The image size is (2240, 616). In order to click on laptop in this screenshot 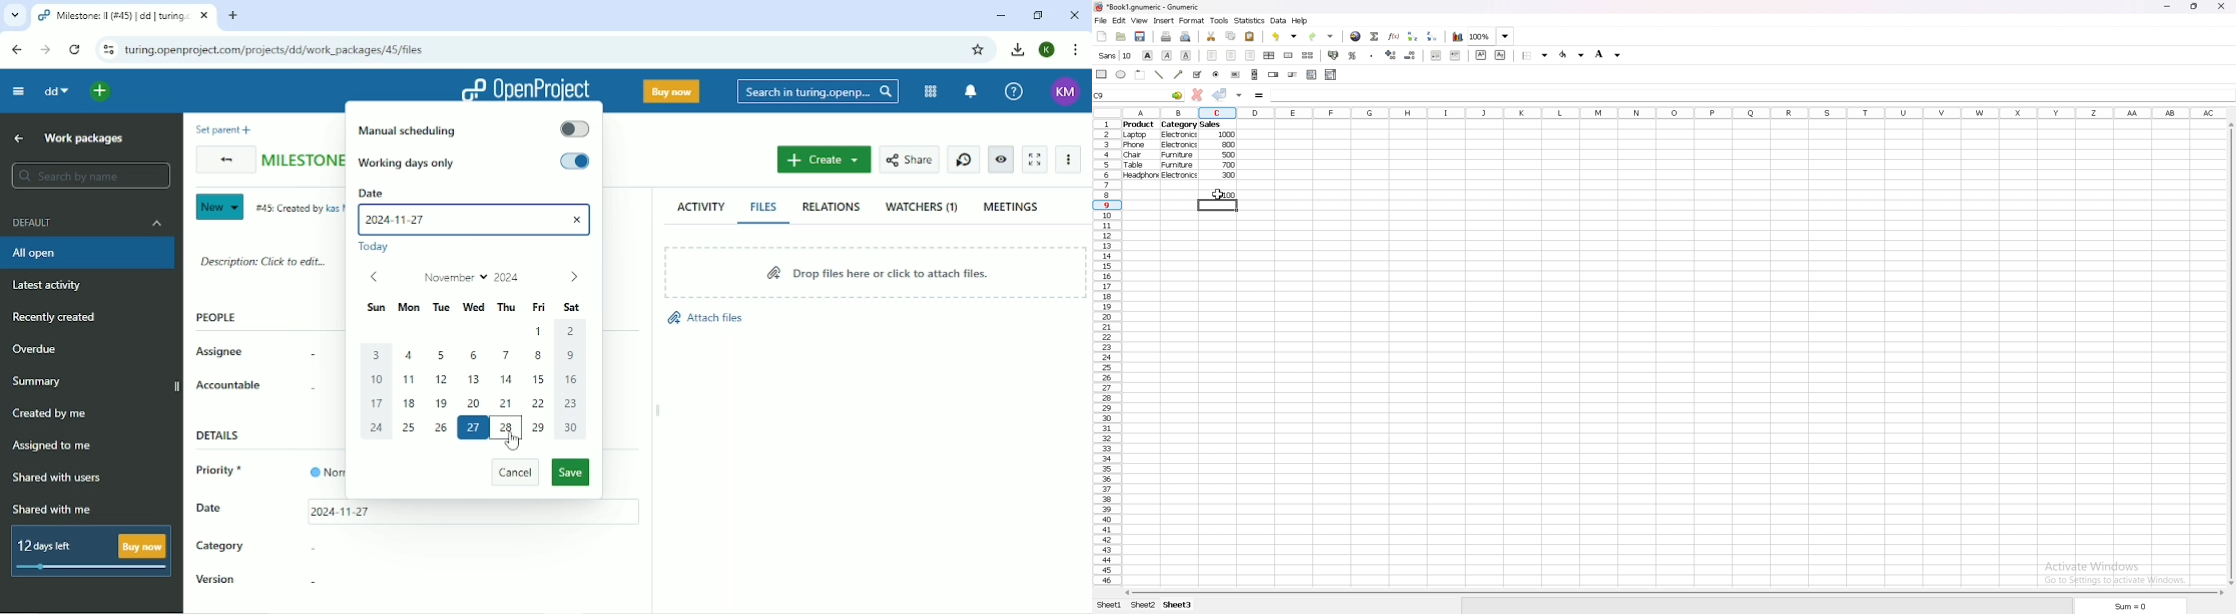, I will do `click(1137, 135)`.